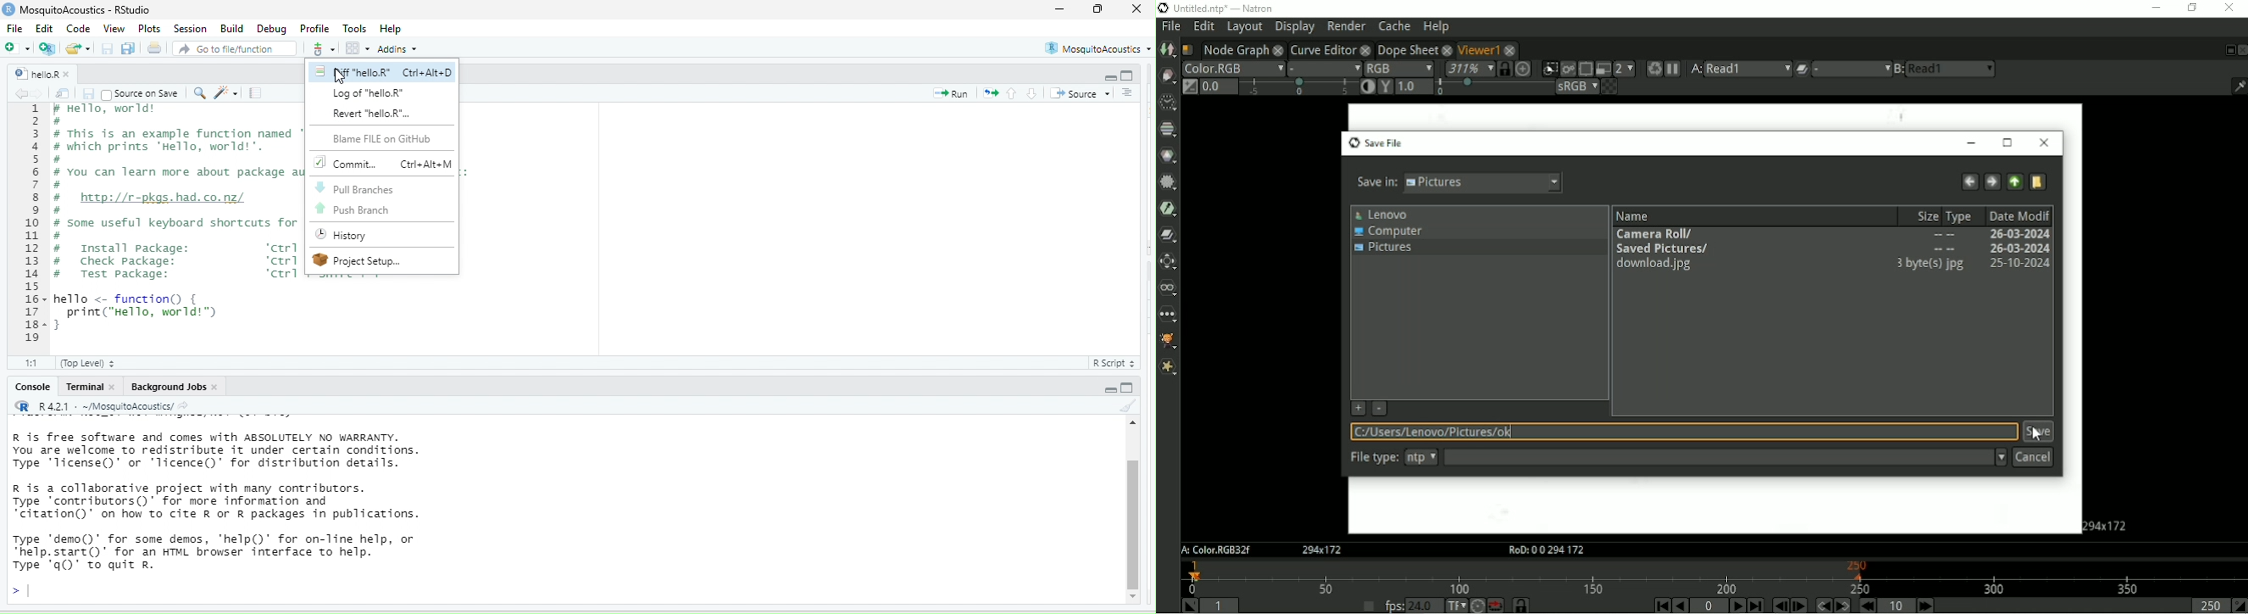  I want to click on Edit, so click(45, 29).